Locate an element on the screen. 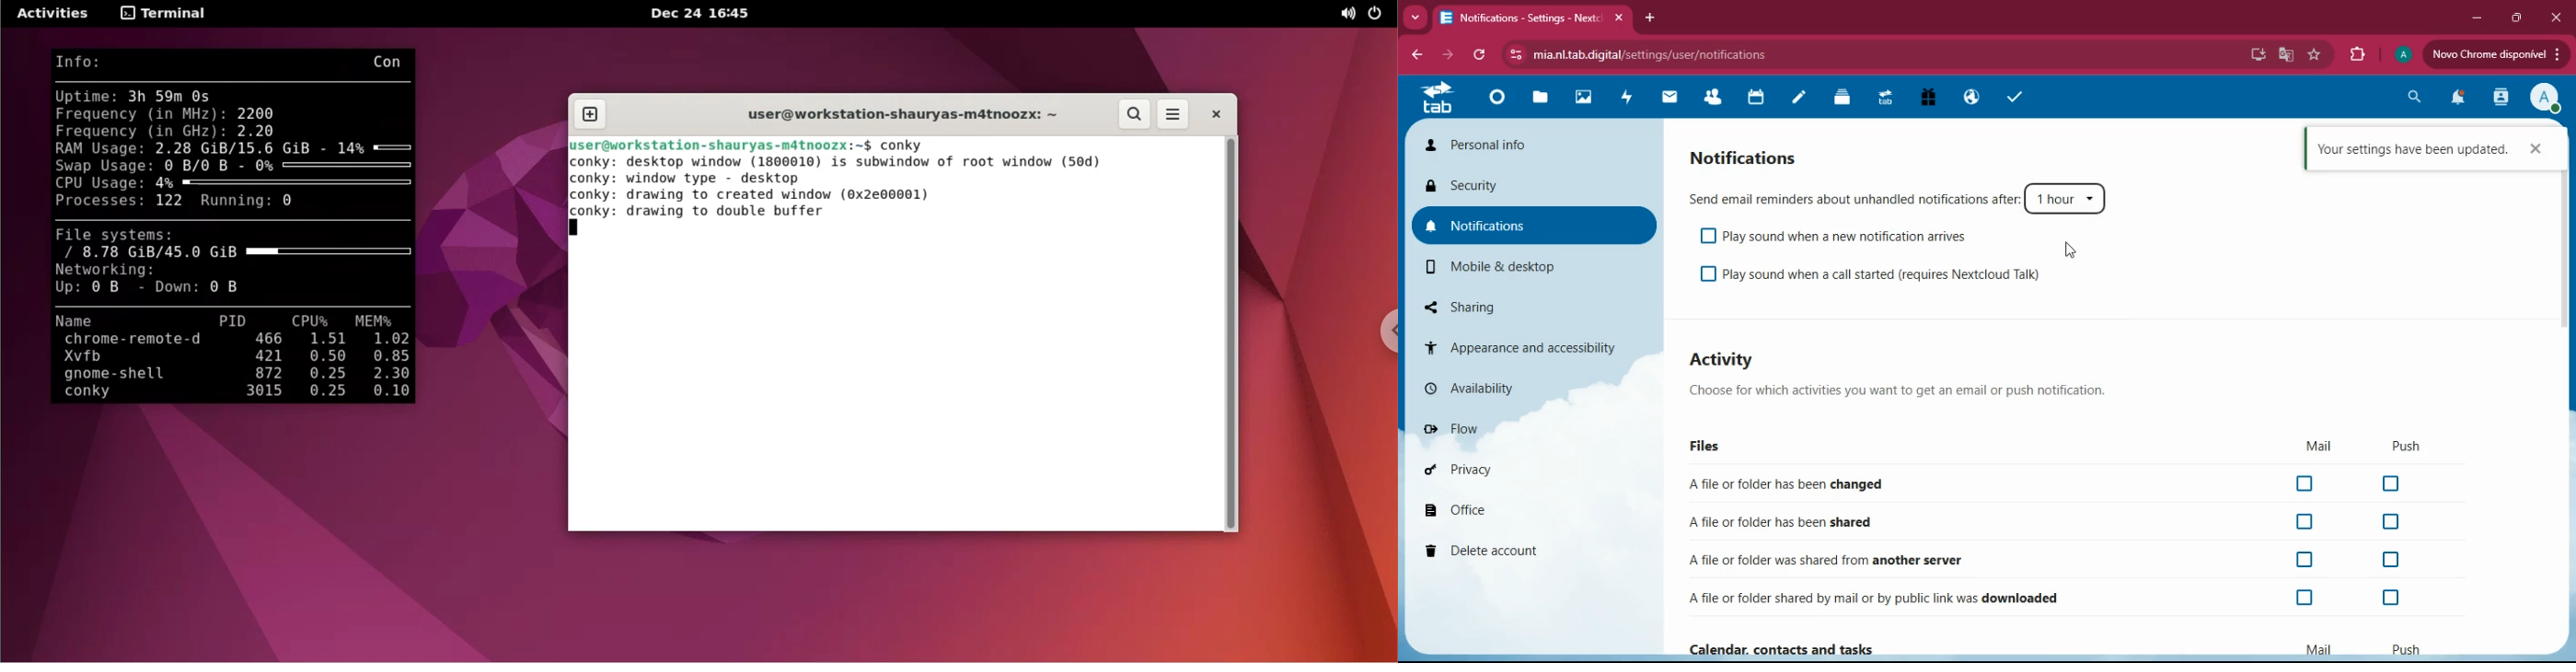 The width and height of the screenshot is (2576, 672). mobile is located at coordinates (1516, 266).